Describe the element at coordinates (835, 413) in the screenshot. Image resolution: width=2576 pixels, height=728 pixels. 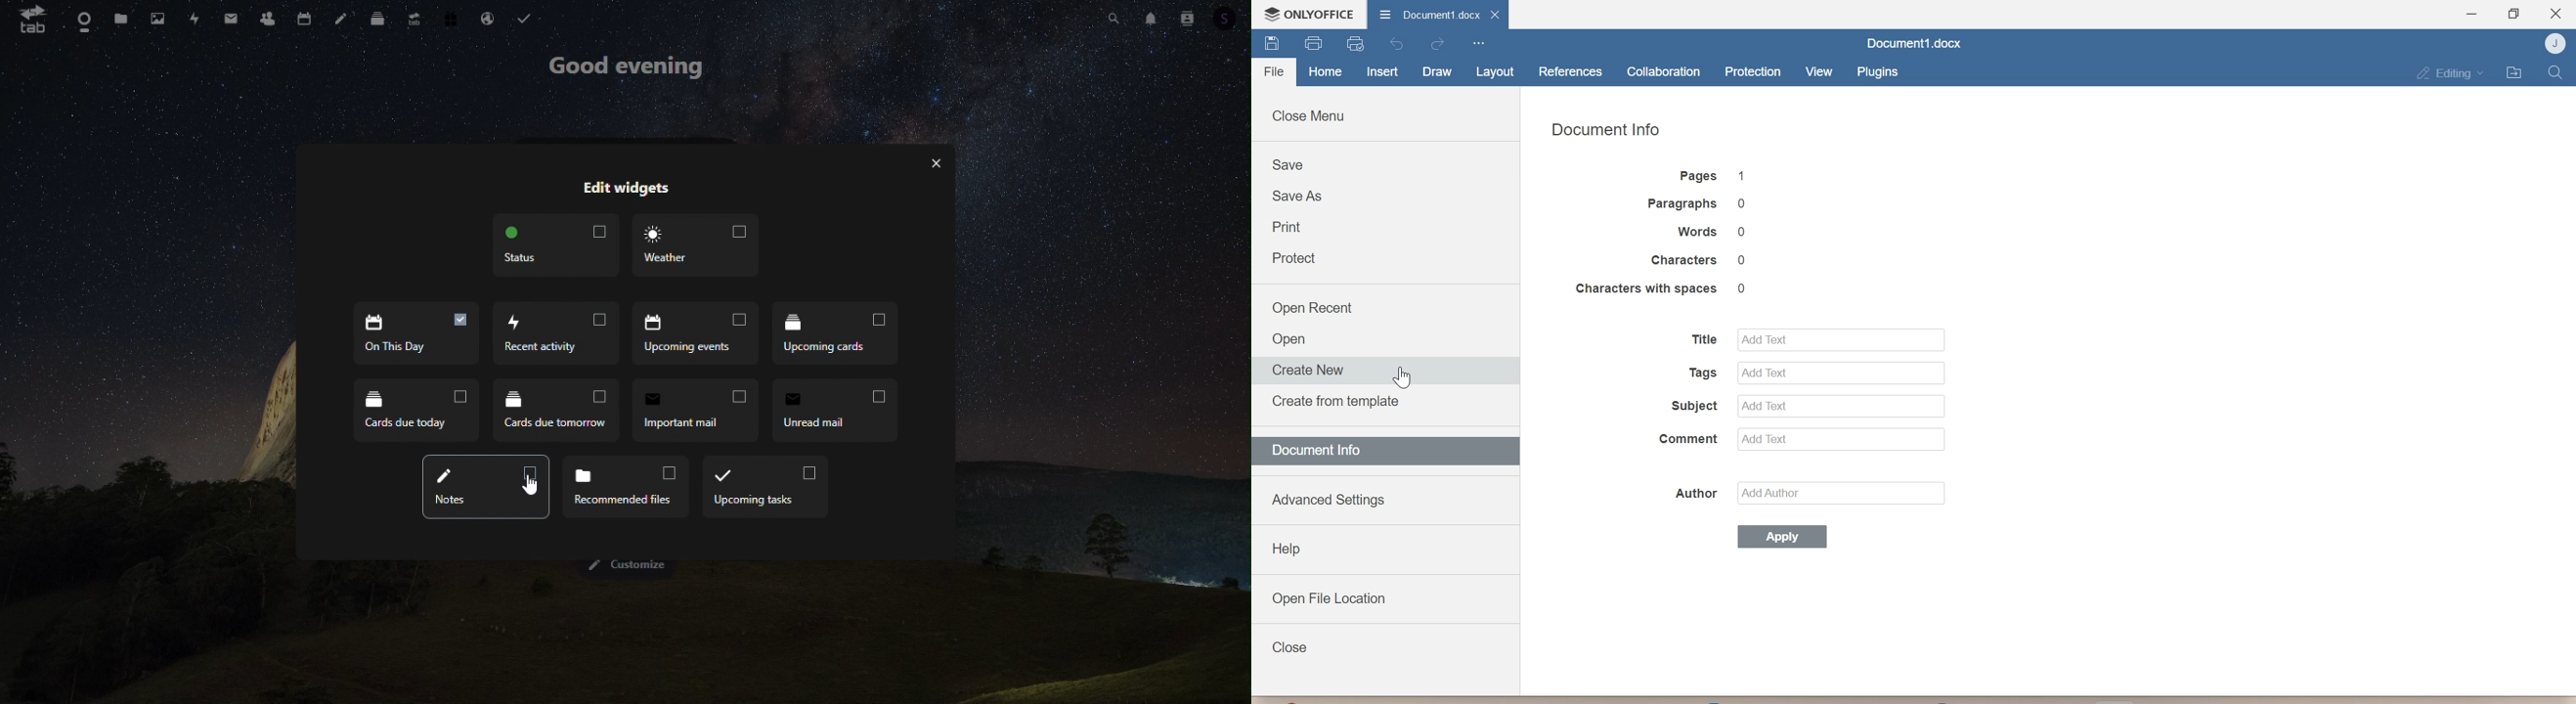
I see `Notes` at that location.